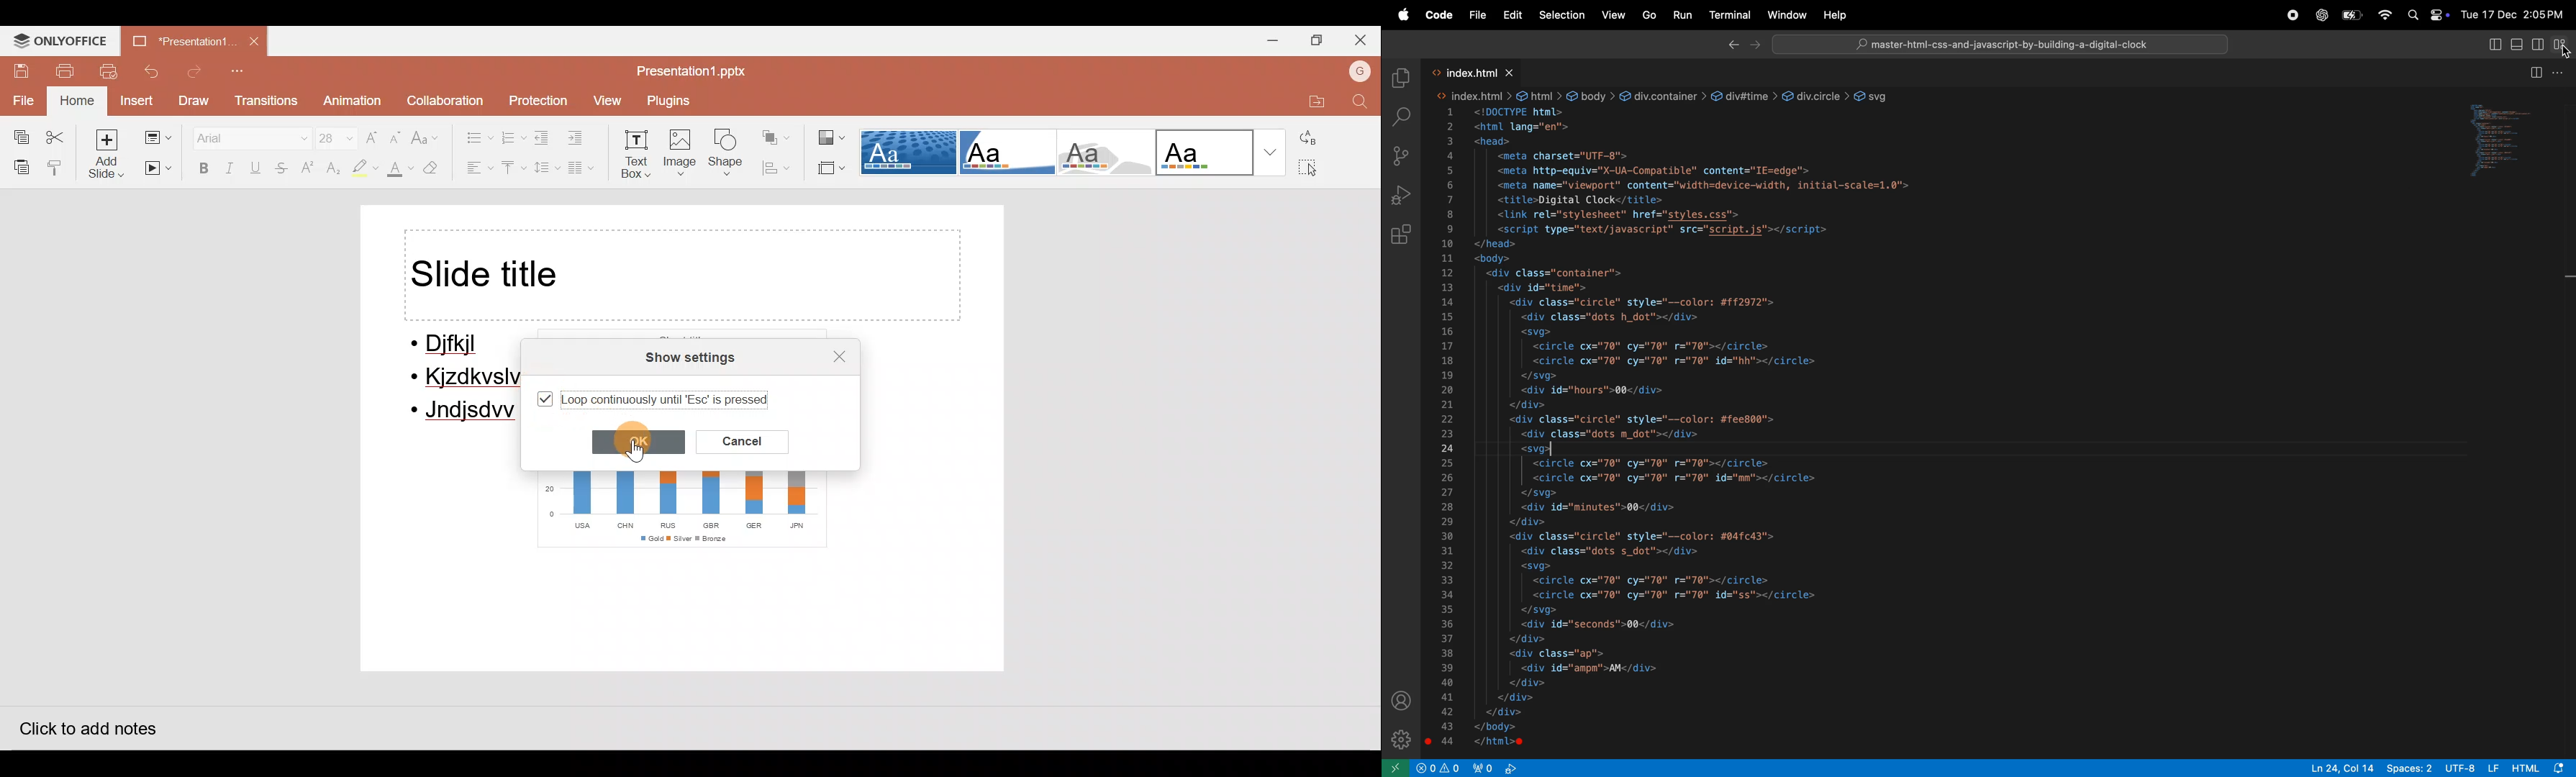  Describe the element at coordinates (252, 167) in the screenshot. I see `Underline` at that location.